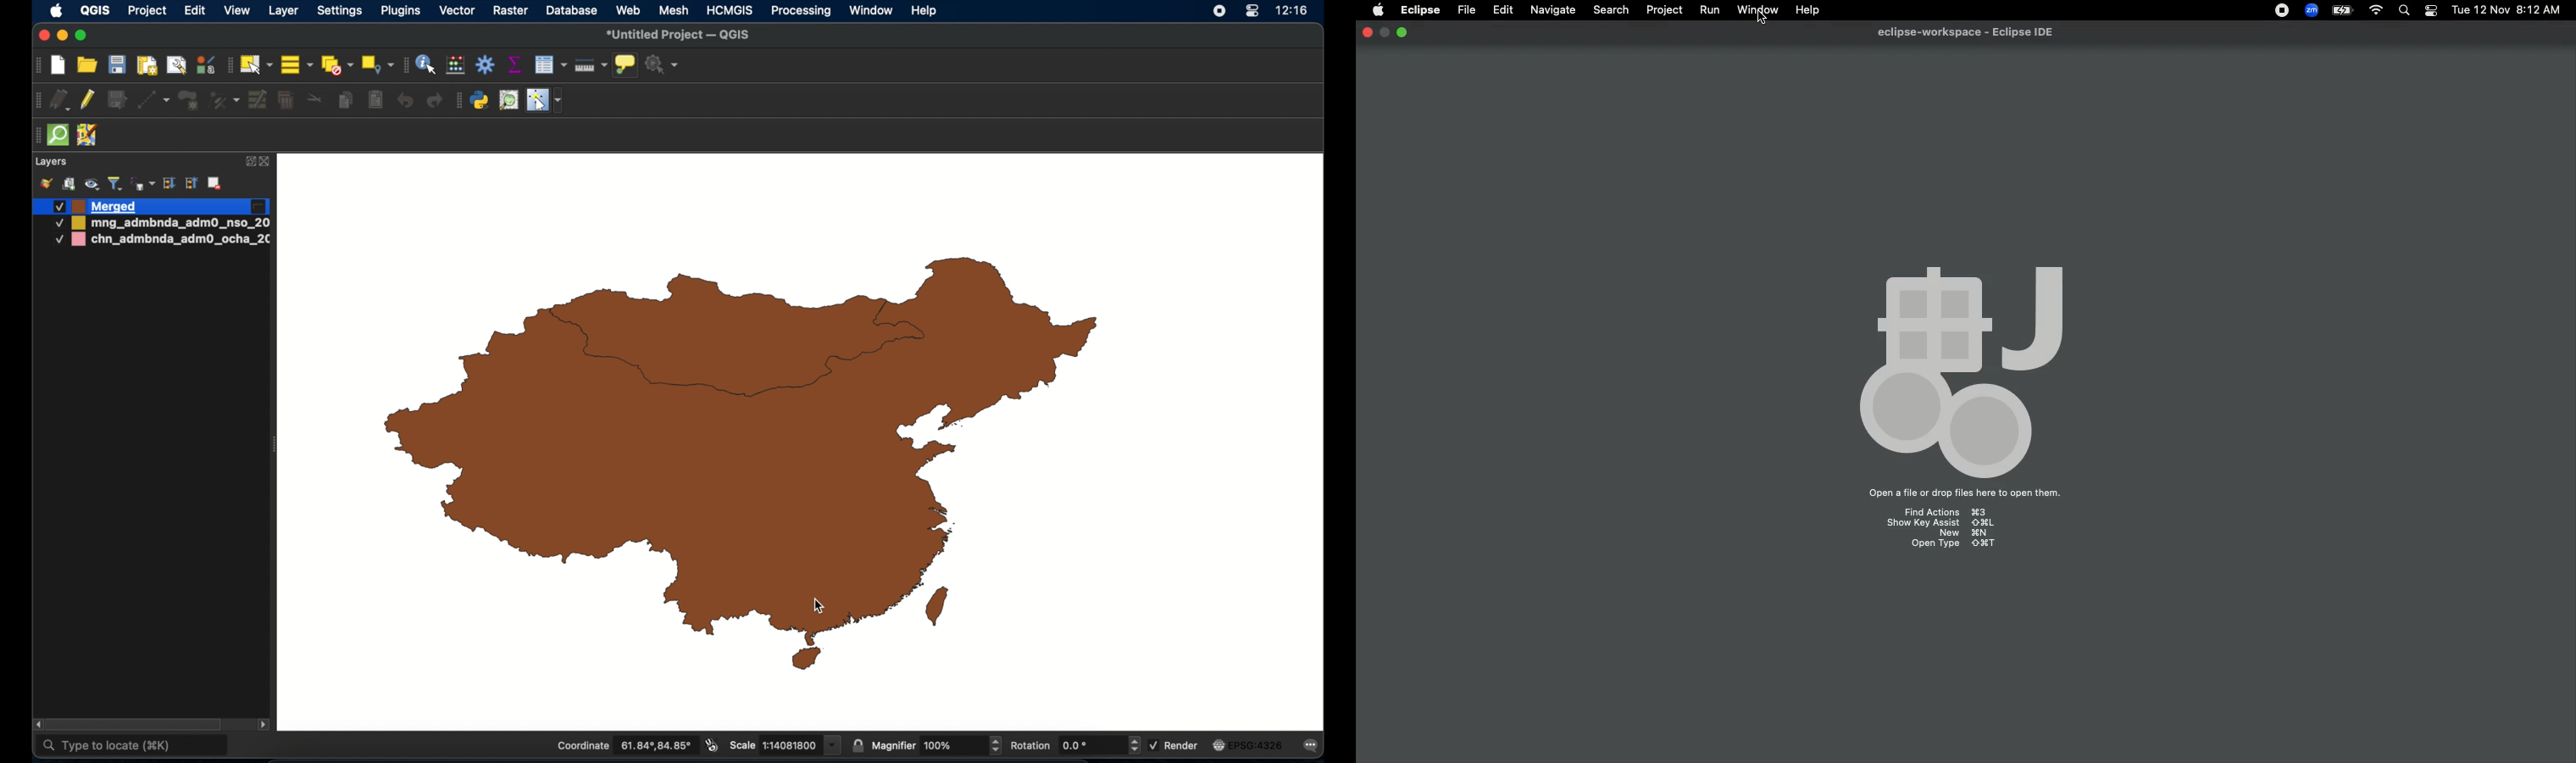 The image size is (2576, 784). I want to click on coordinate, so click(624, 746).